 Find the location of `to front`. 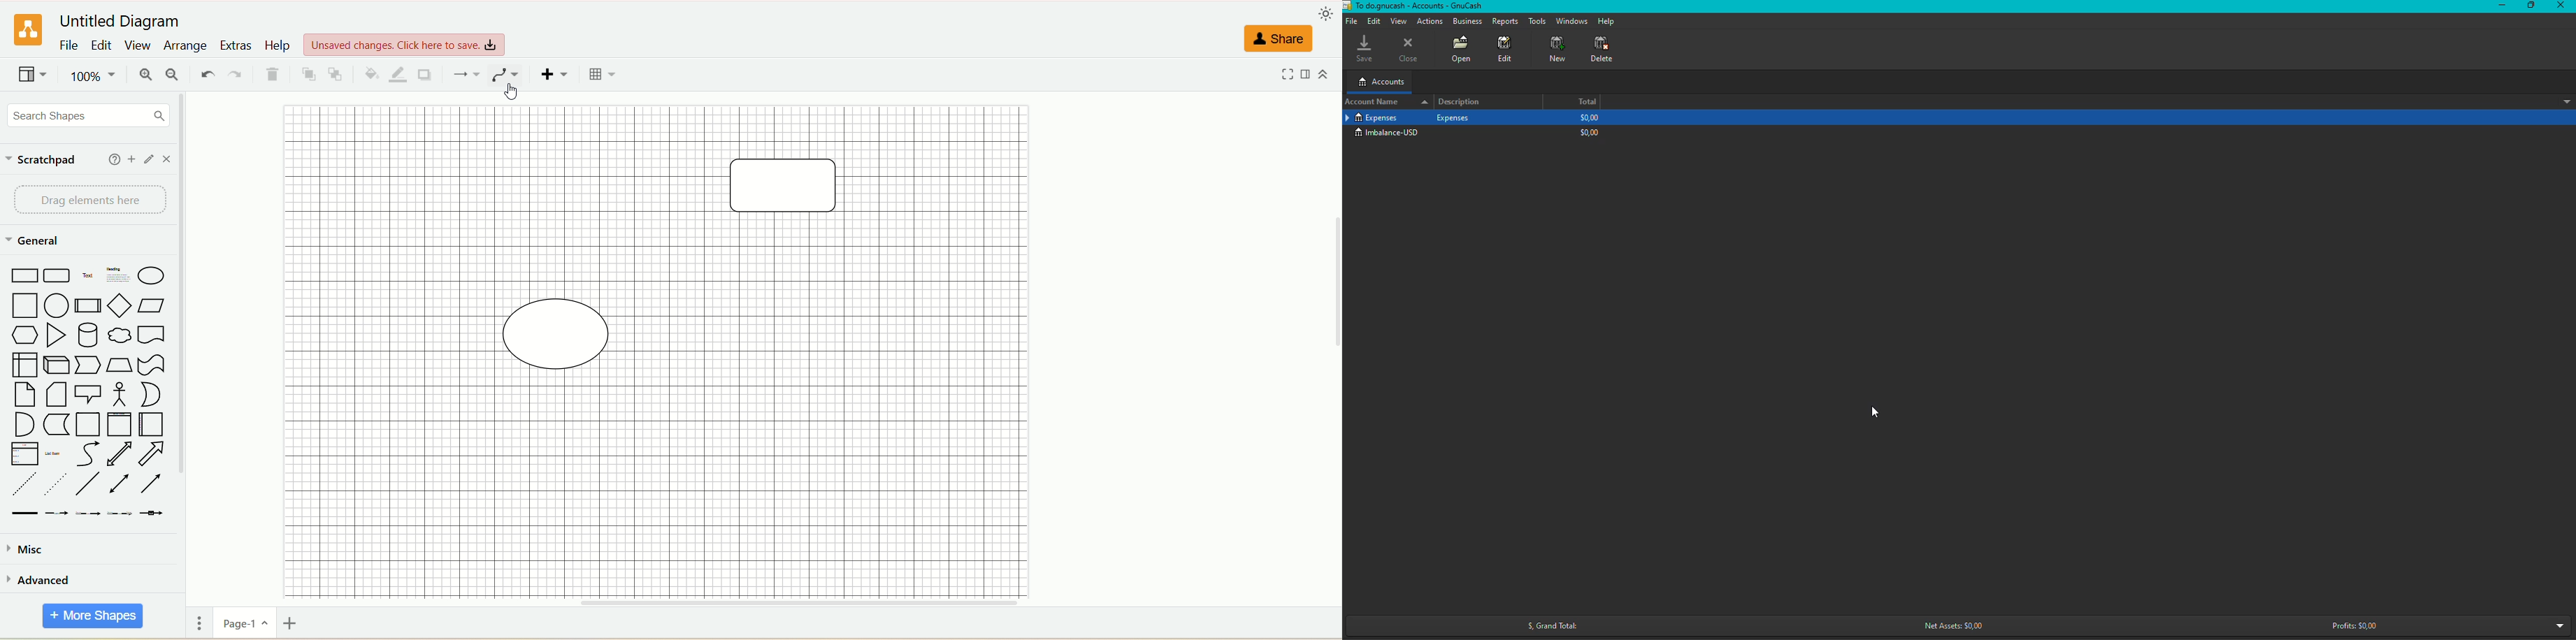

to front is located at coordinates (307, 74).